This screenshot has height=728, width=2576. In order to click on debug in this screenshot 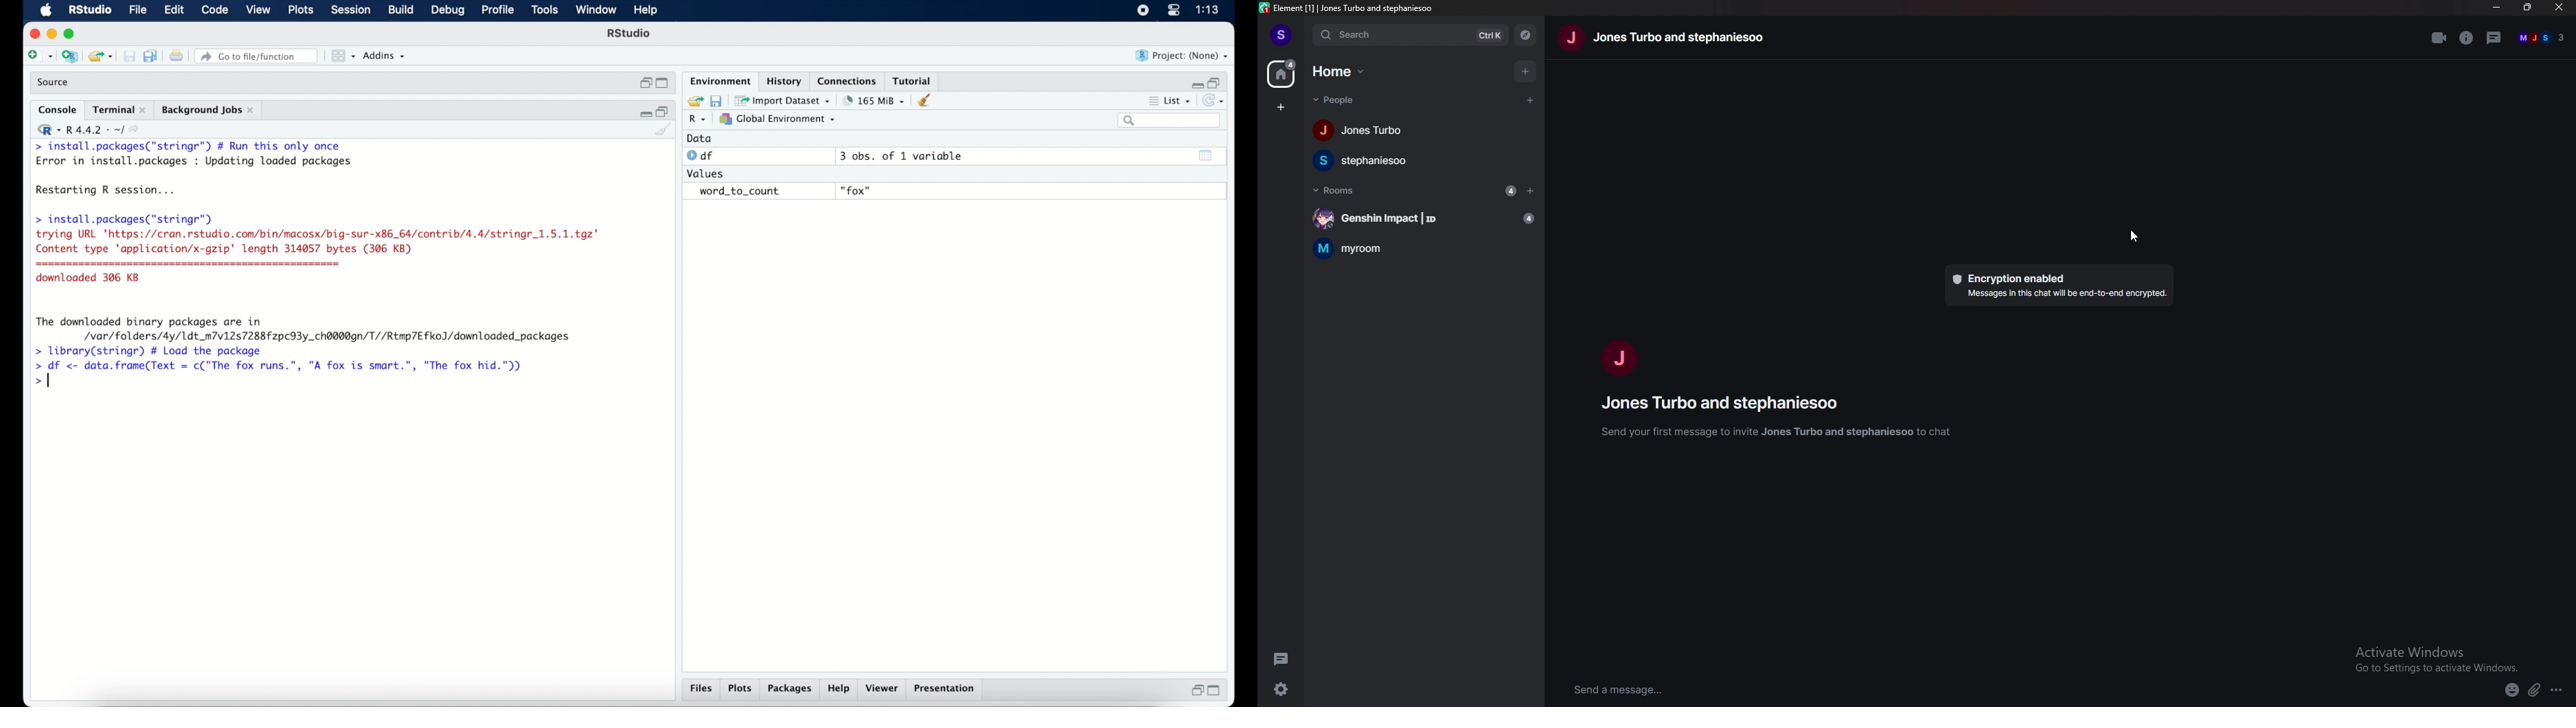, I will do `click(449, 11)`.